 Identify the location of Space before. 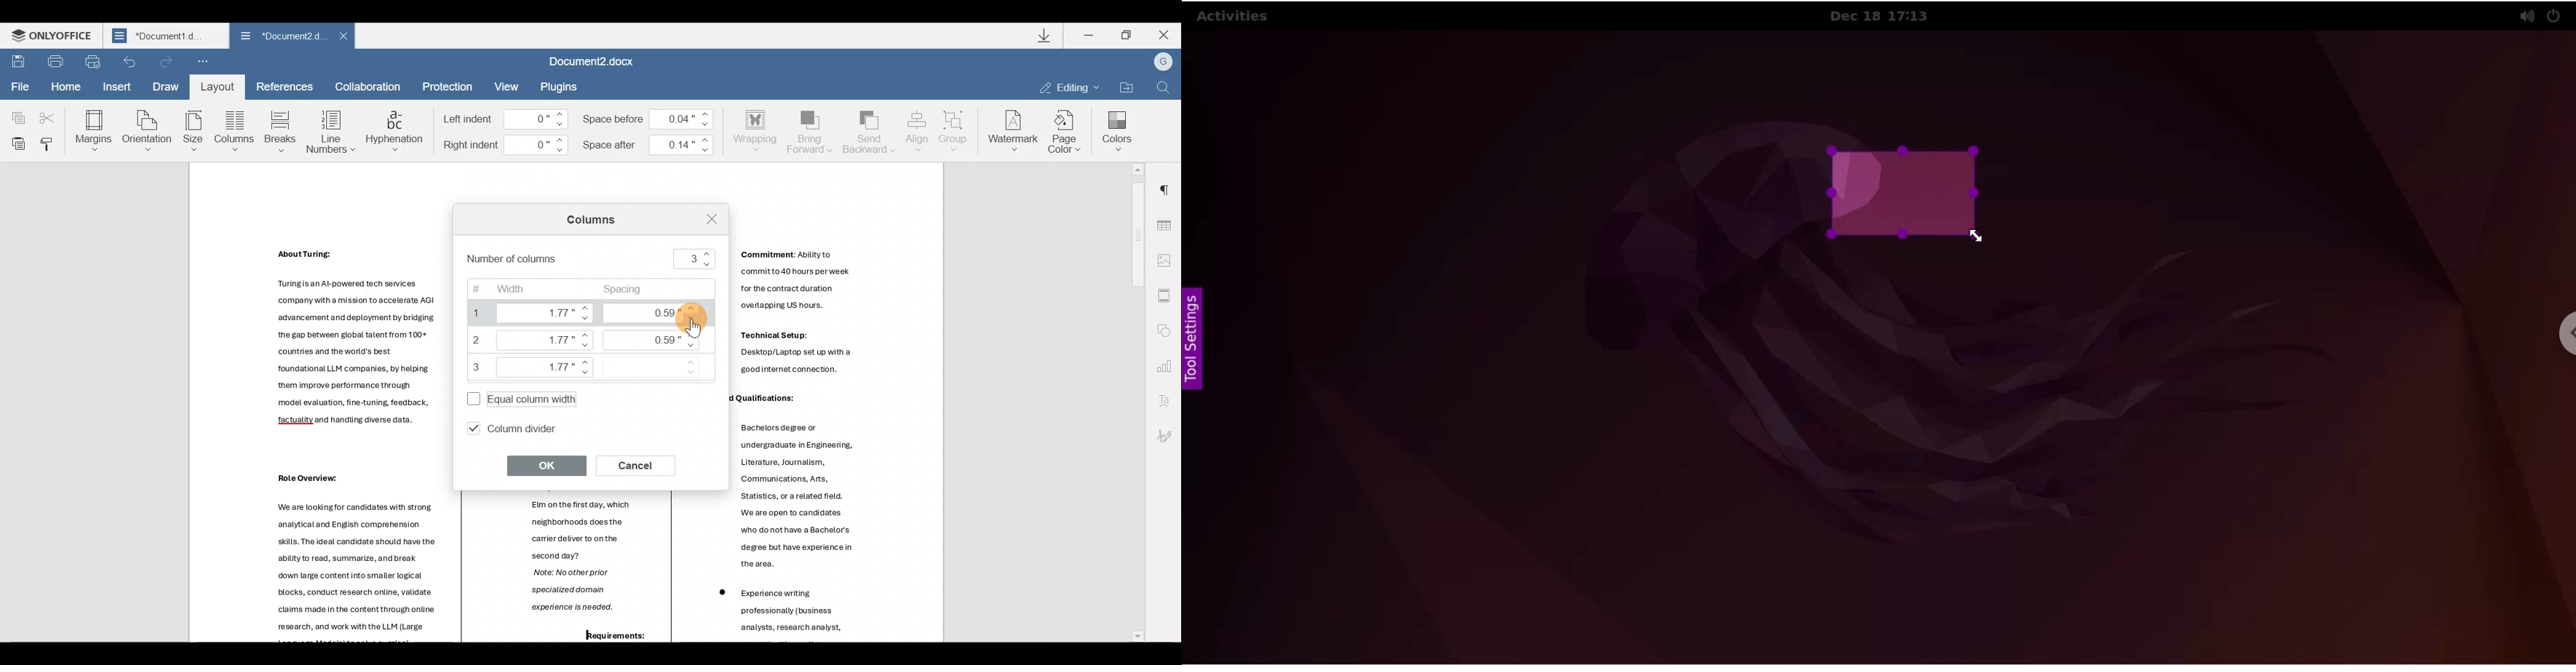
(653, 116).